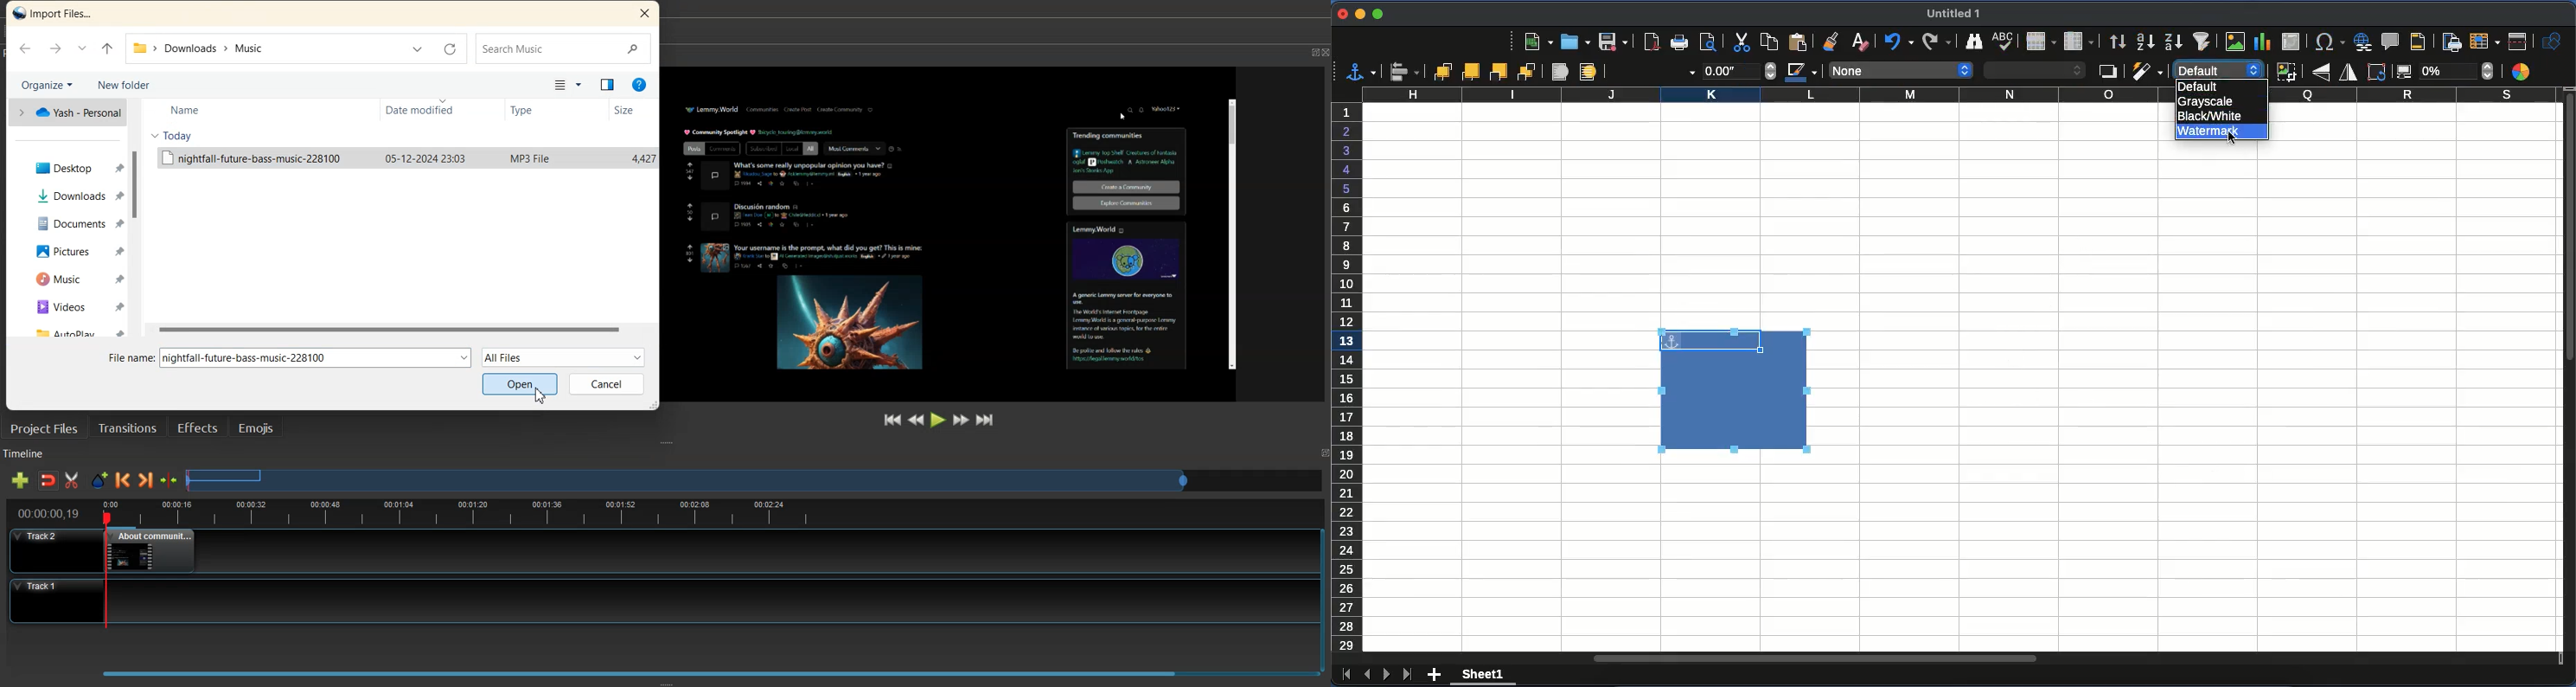 The height and width of the screenshot is (700, 2576). I want to click on Track 1, so click(716, 555).